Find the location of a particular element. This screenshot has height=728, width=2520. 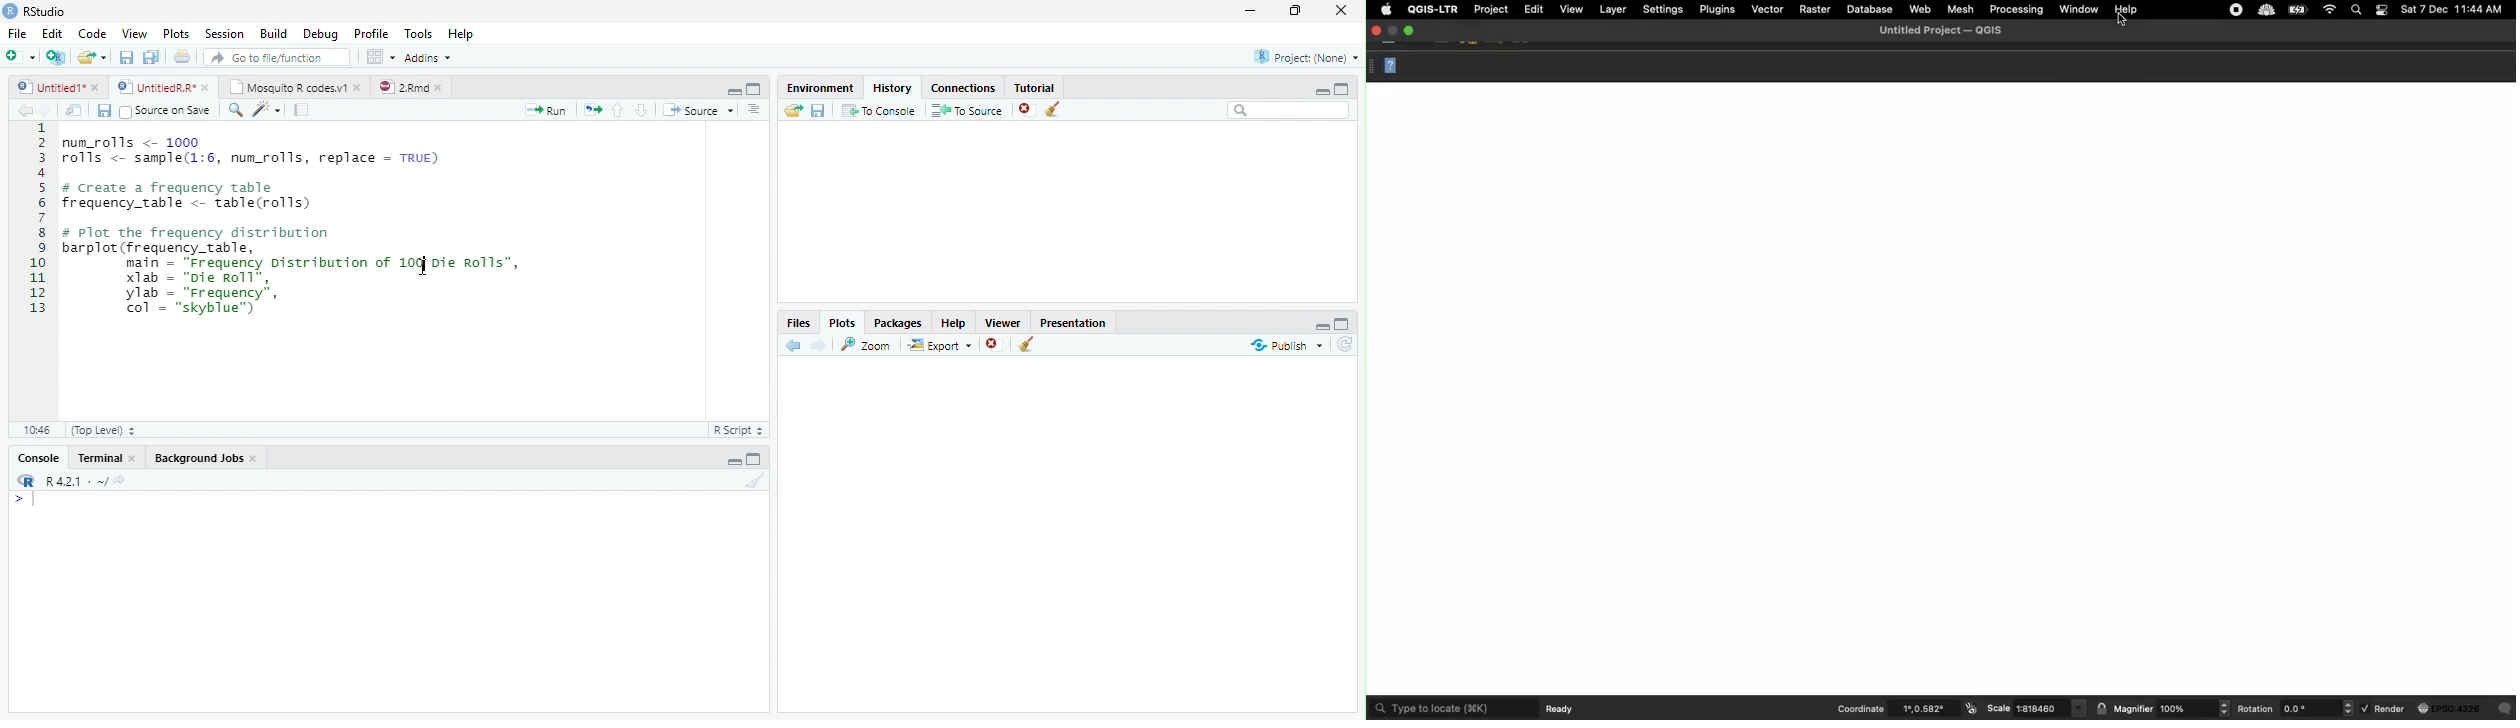

R R421 - ~/ is located at coordinates (69, 481).